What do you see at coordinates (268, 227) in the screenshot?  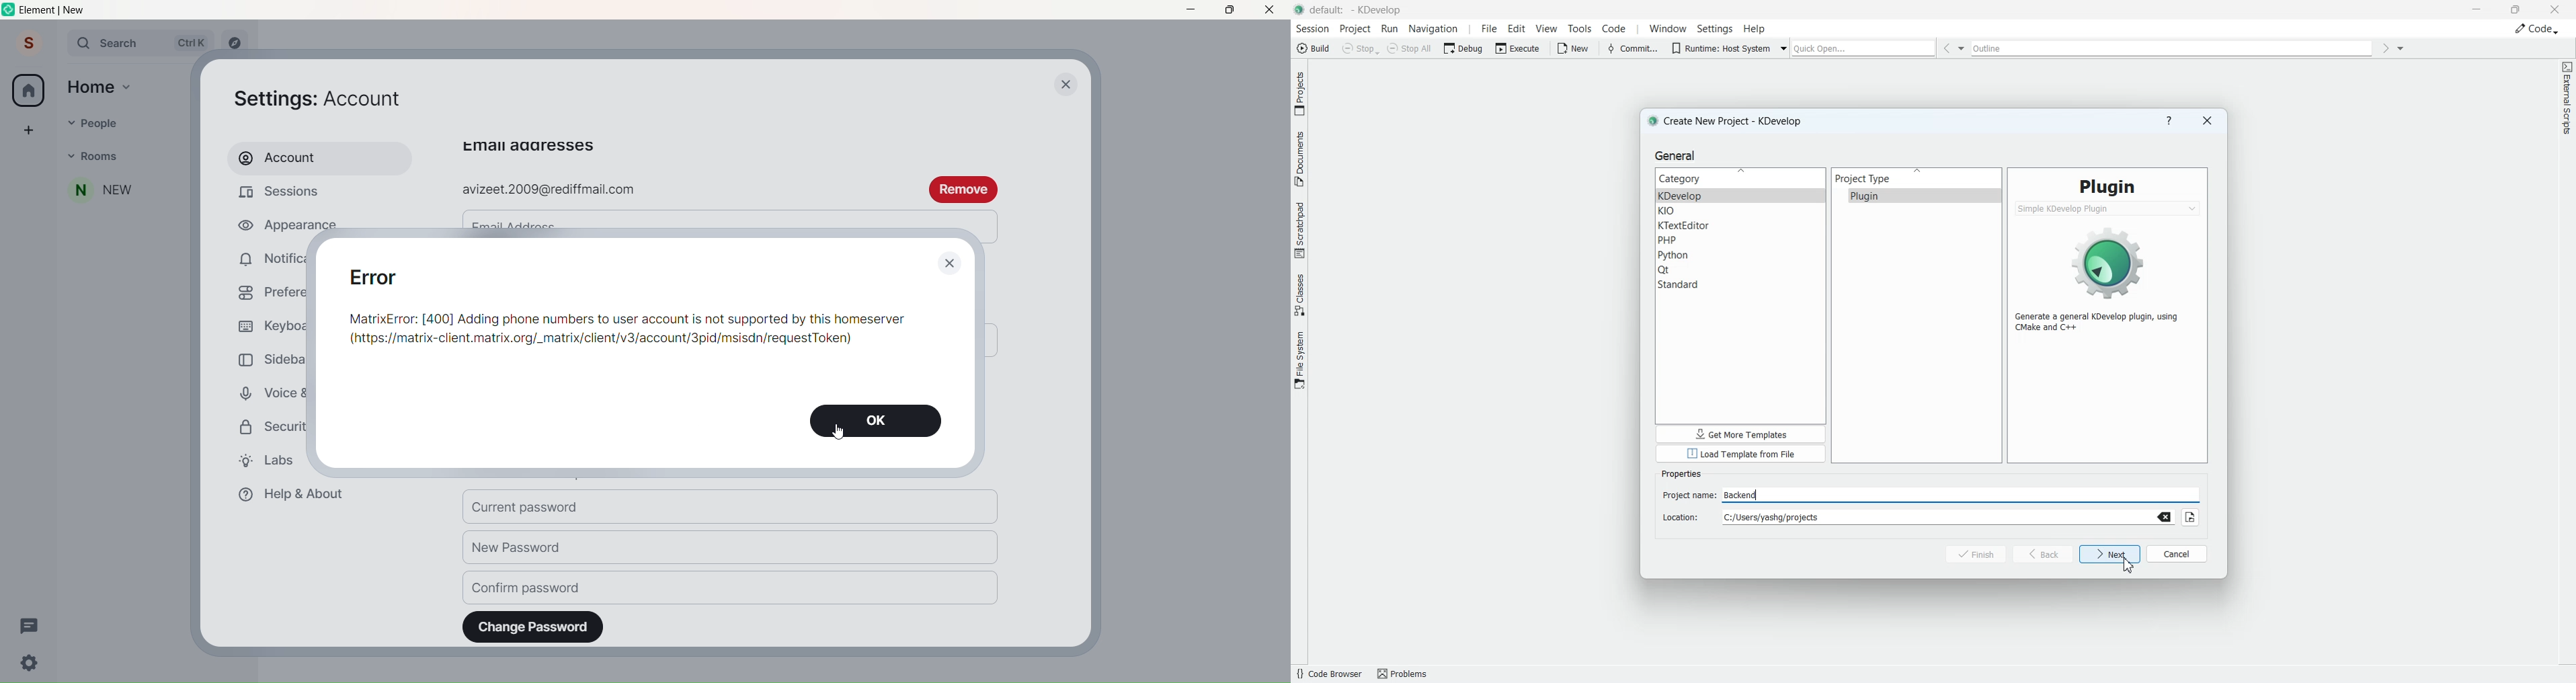 I see `Appearance` at bounding box center [268, 227].